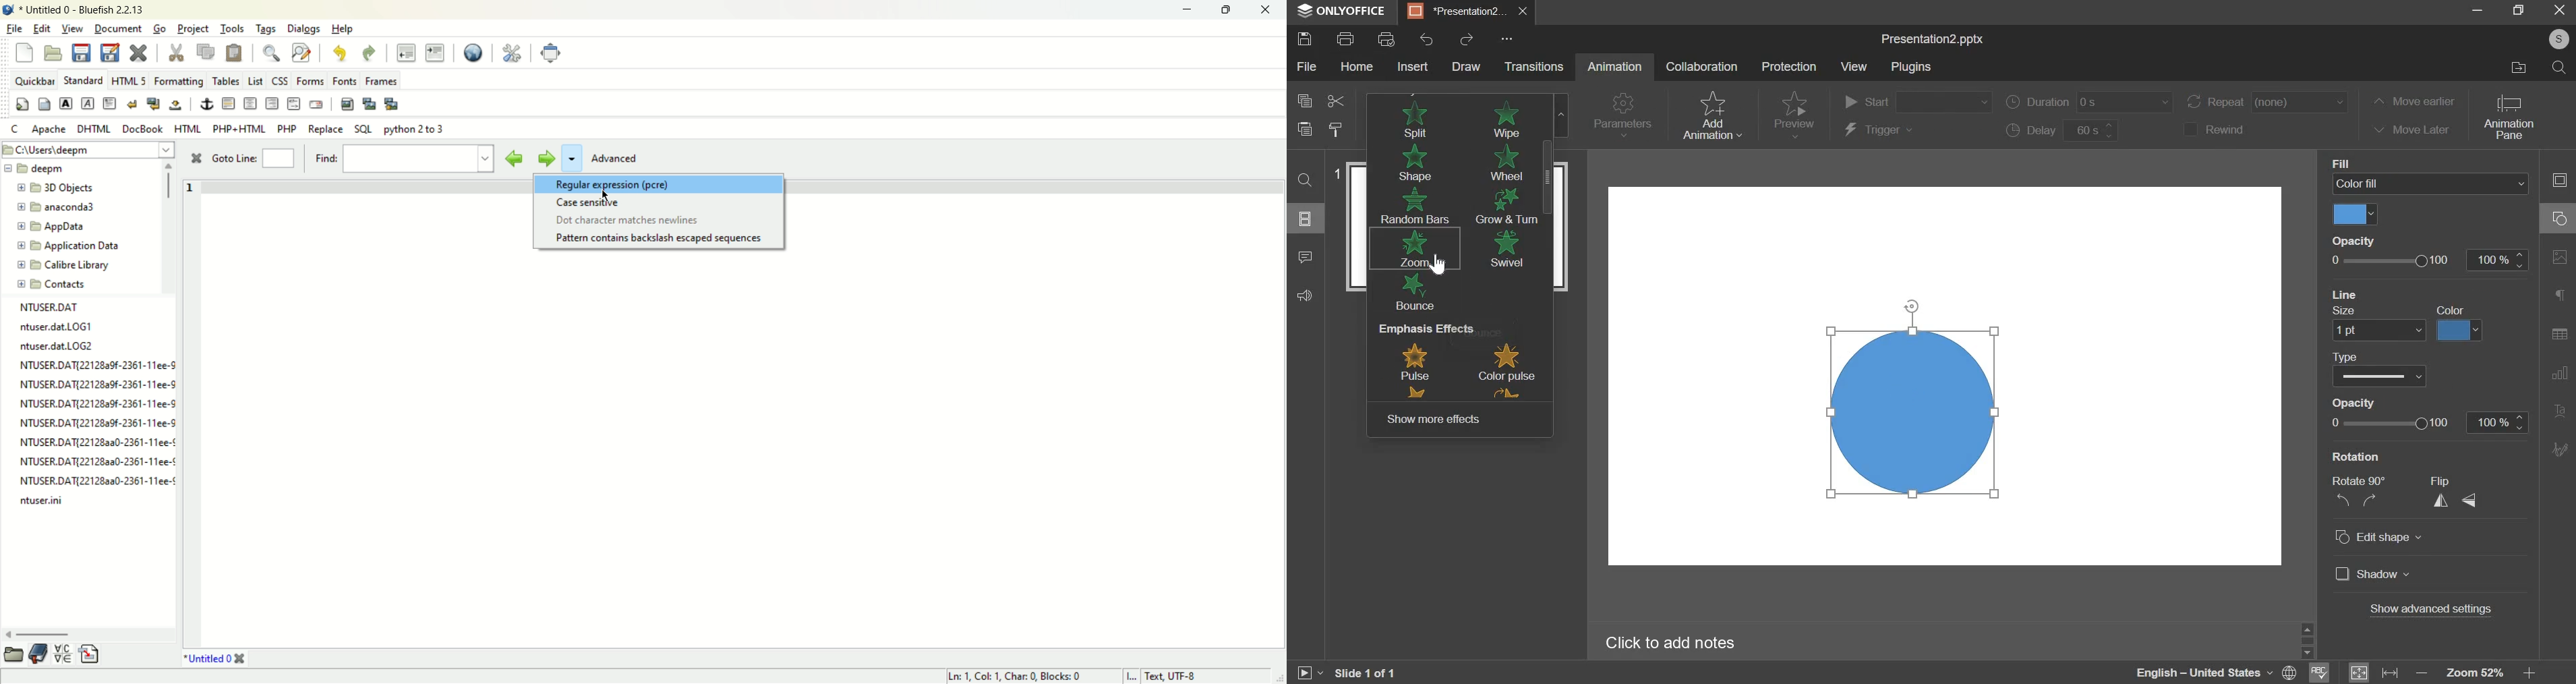  Describe the element at coordinates (1855, 69) in the screenshot. I see `View` at that location.